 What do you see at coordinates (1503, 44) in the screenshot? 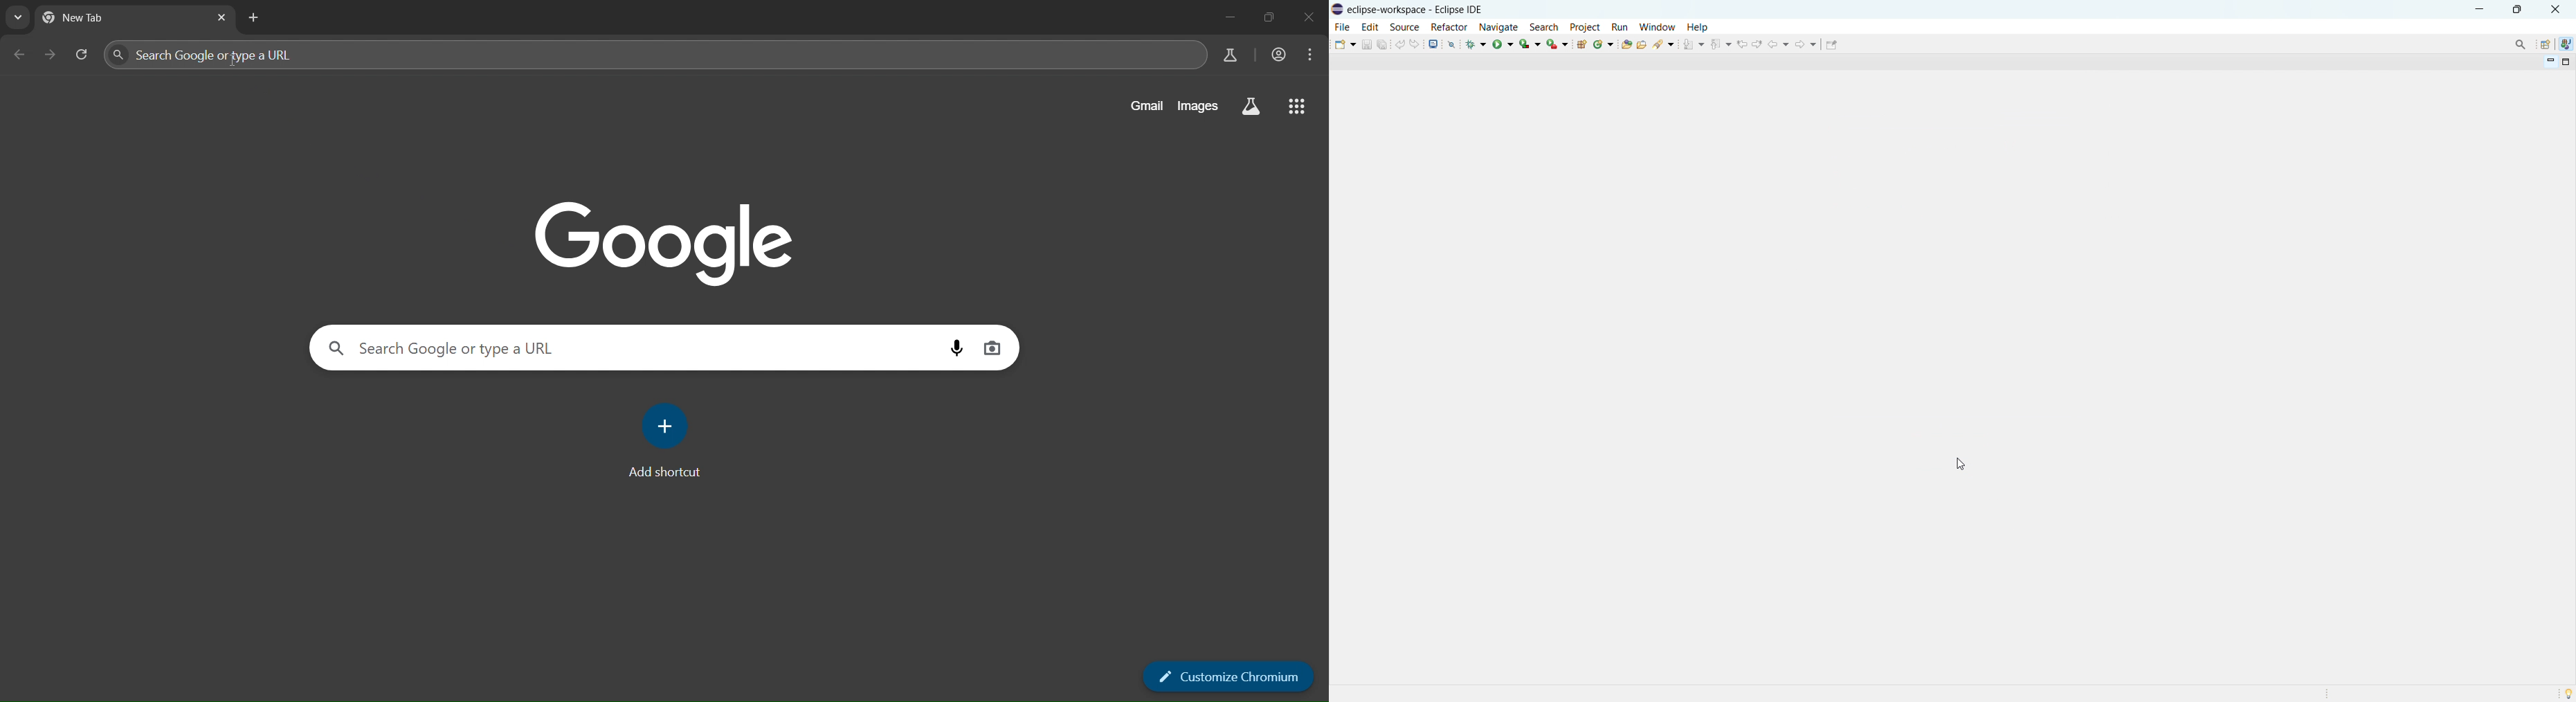
I see `run` at bounding box center [1503, 44].